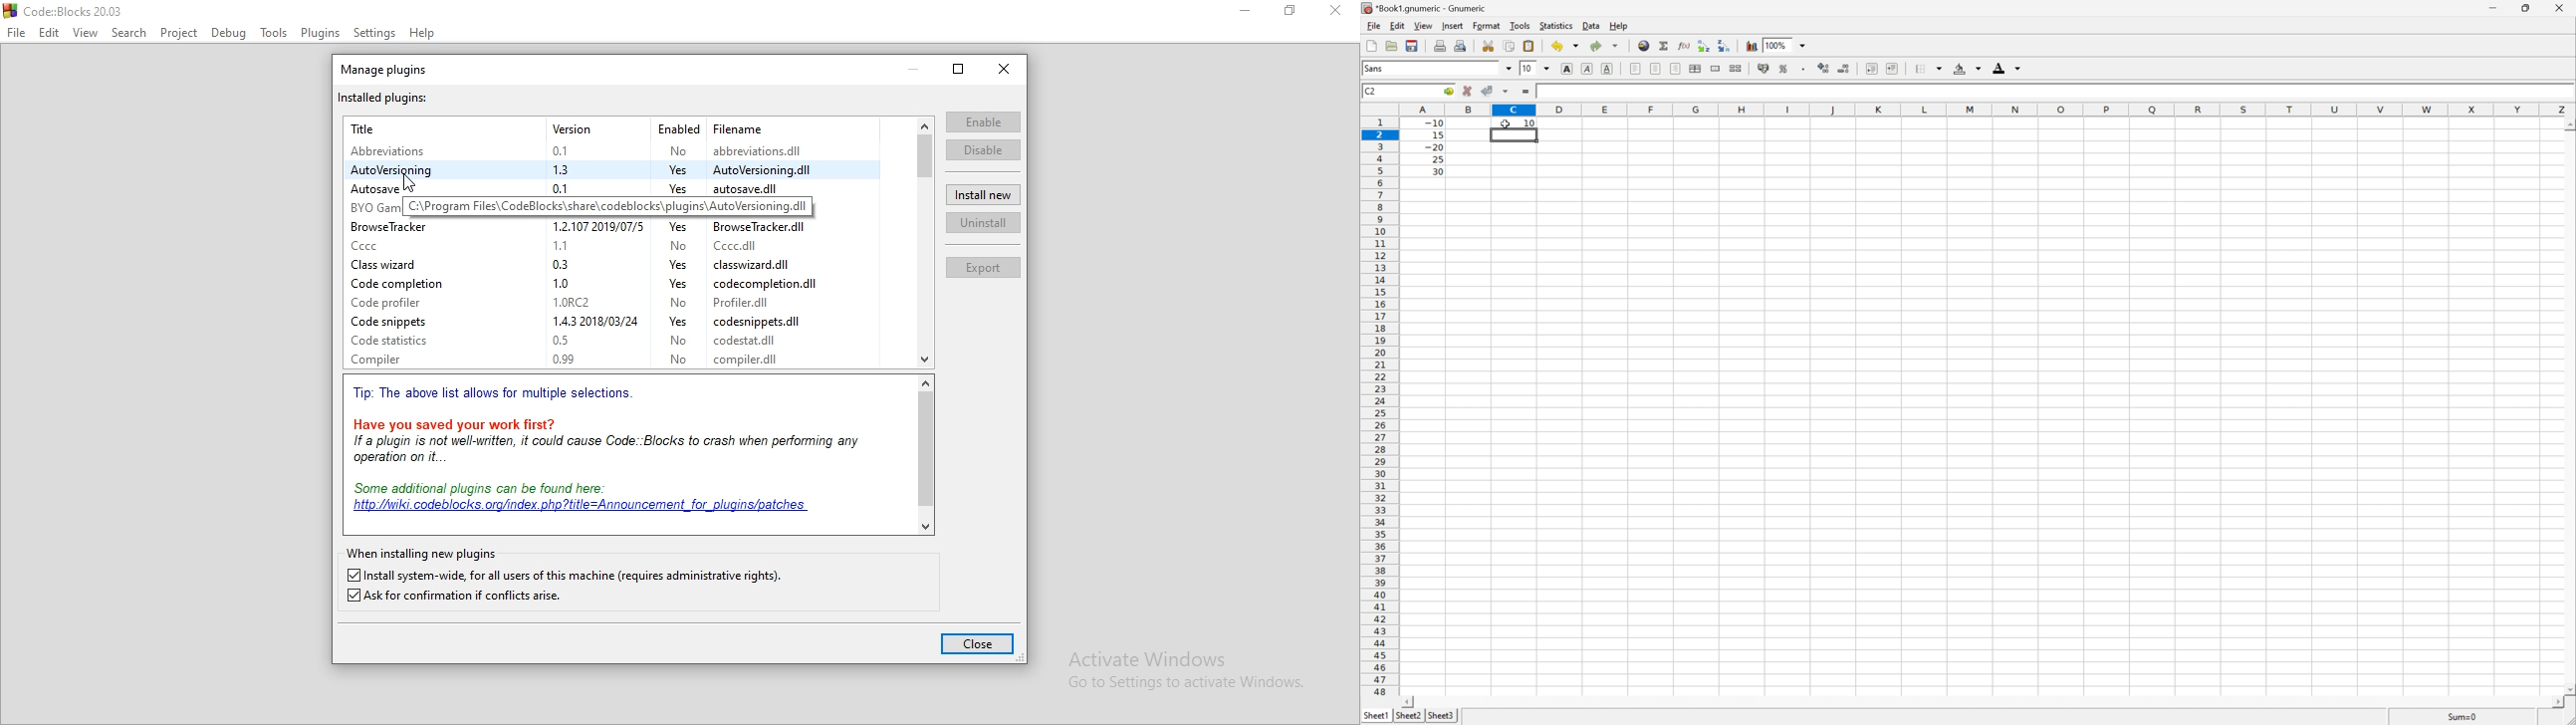 This screenshot has width=2576, height=728. I want to click on No, so click(677, 360).